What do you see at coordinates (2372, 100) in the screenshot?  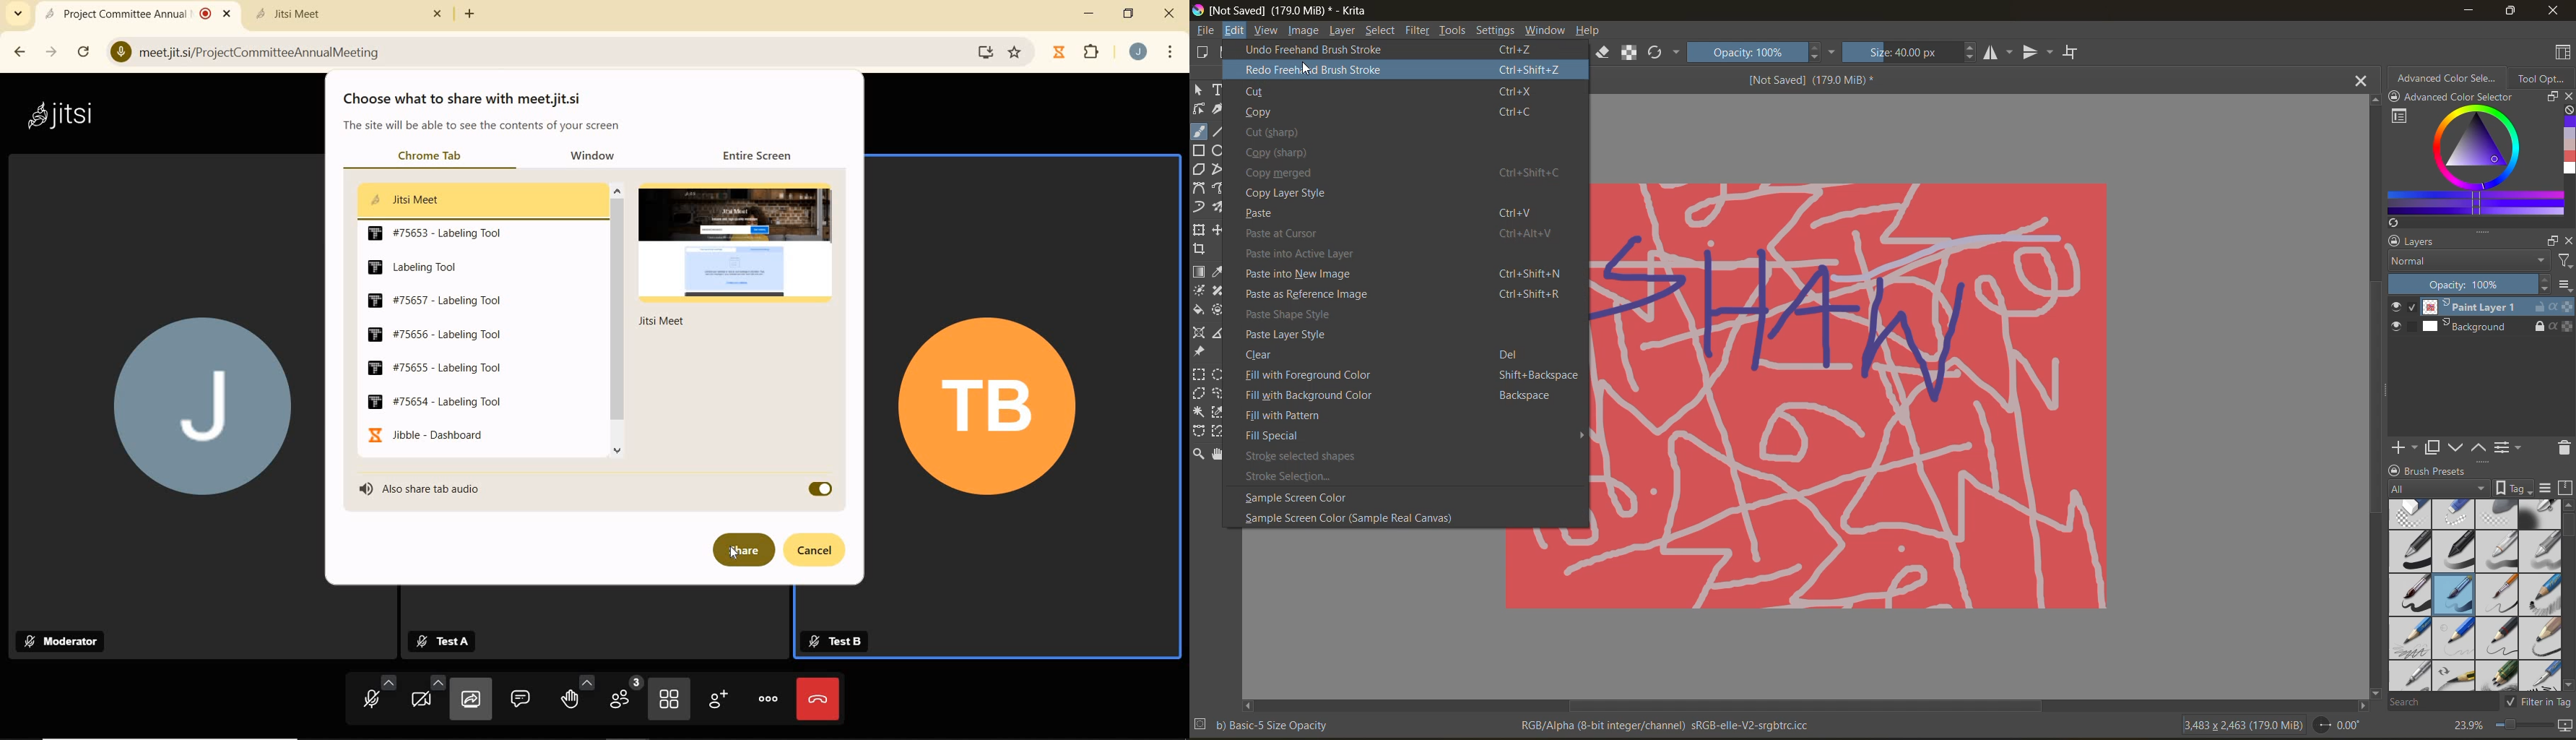 I see `scroll up` at bounding box center [2372, 100].